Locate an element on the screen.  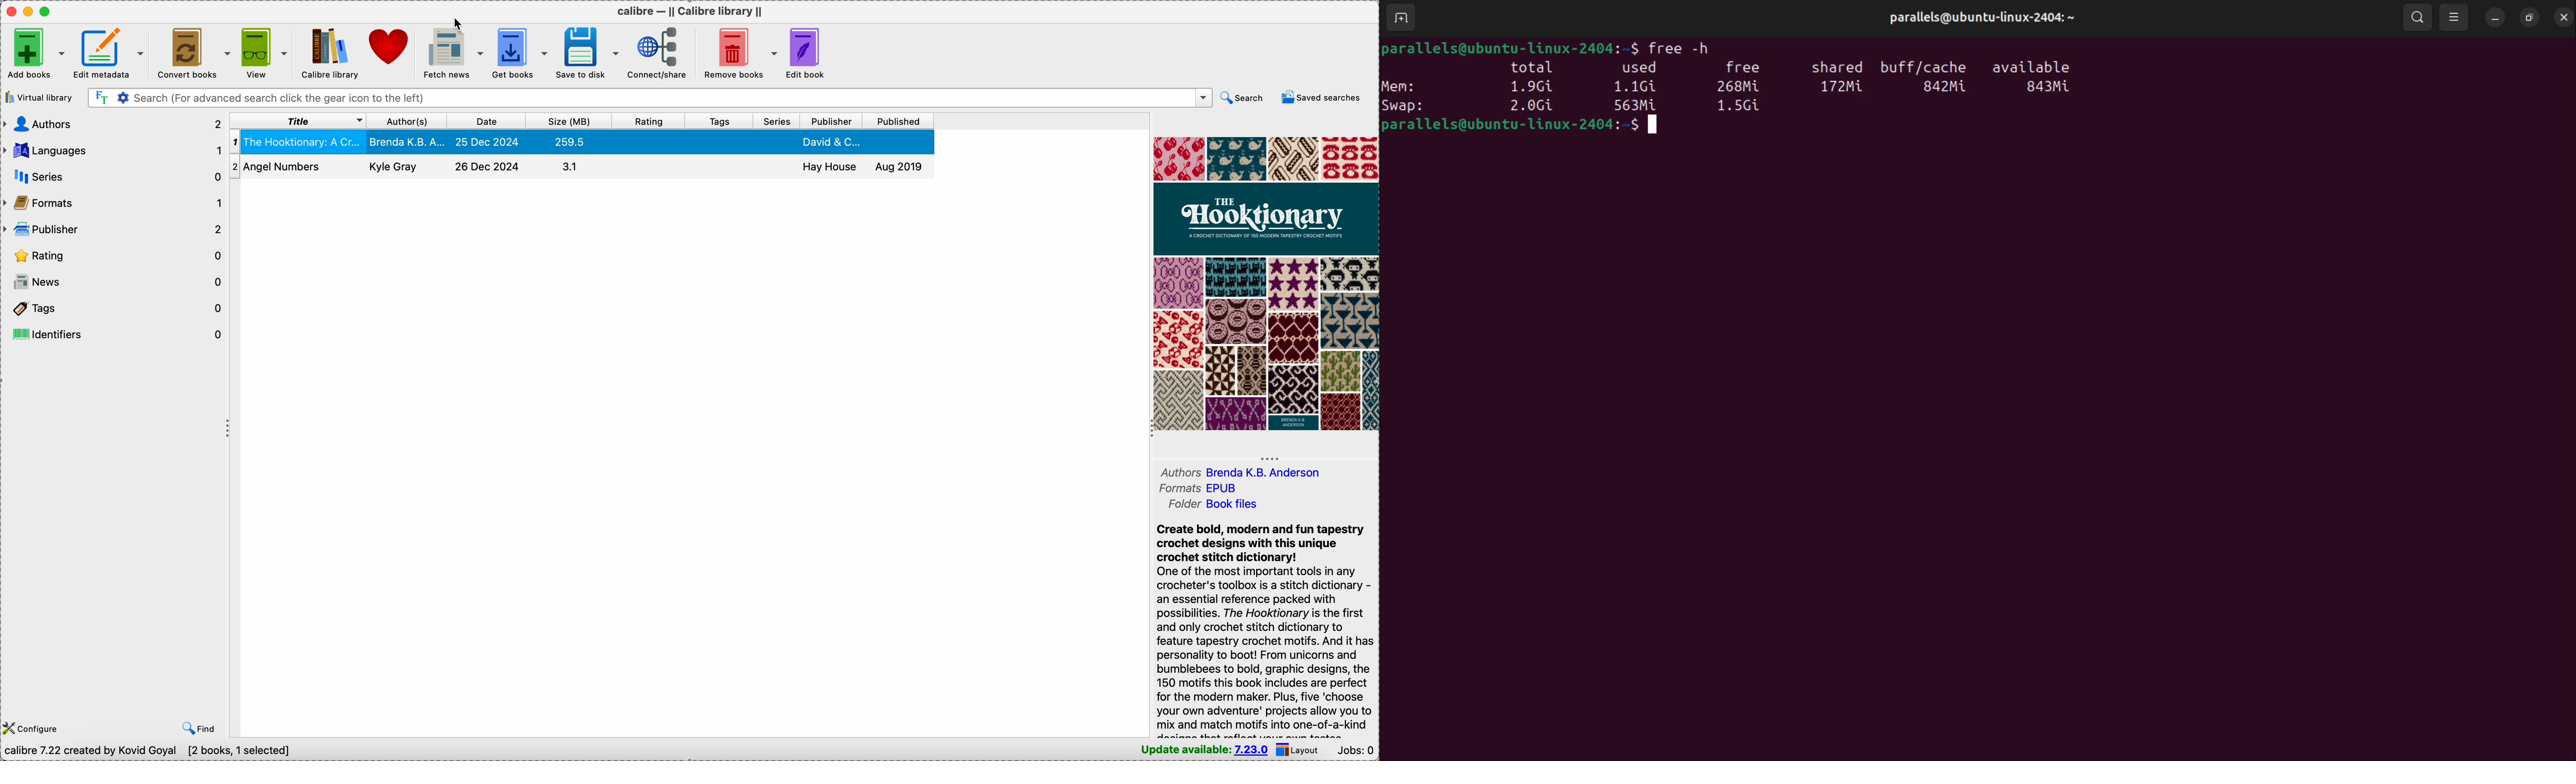
563Mi is located at coordinates (1635, 105).